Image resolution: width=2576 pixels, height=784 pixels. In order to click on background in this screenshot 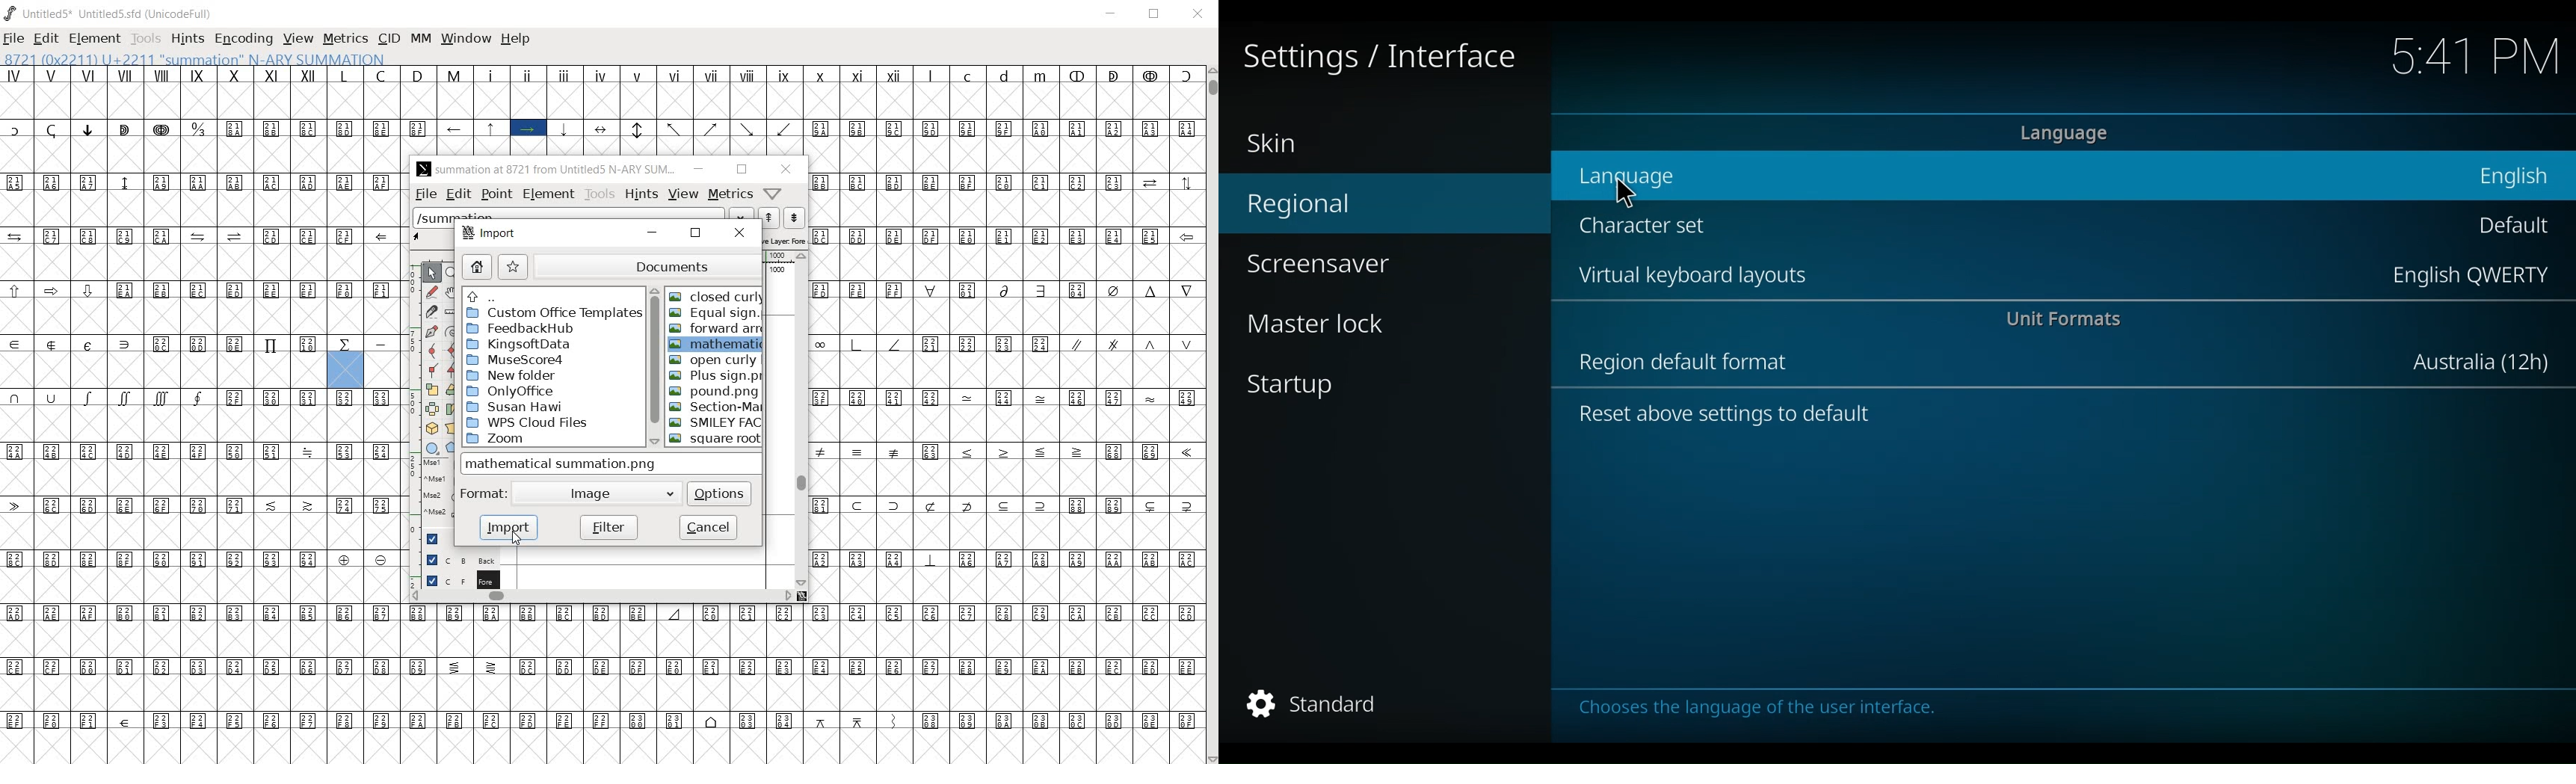, I will do `click(455, 557)`.